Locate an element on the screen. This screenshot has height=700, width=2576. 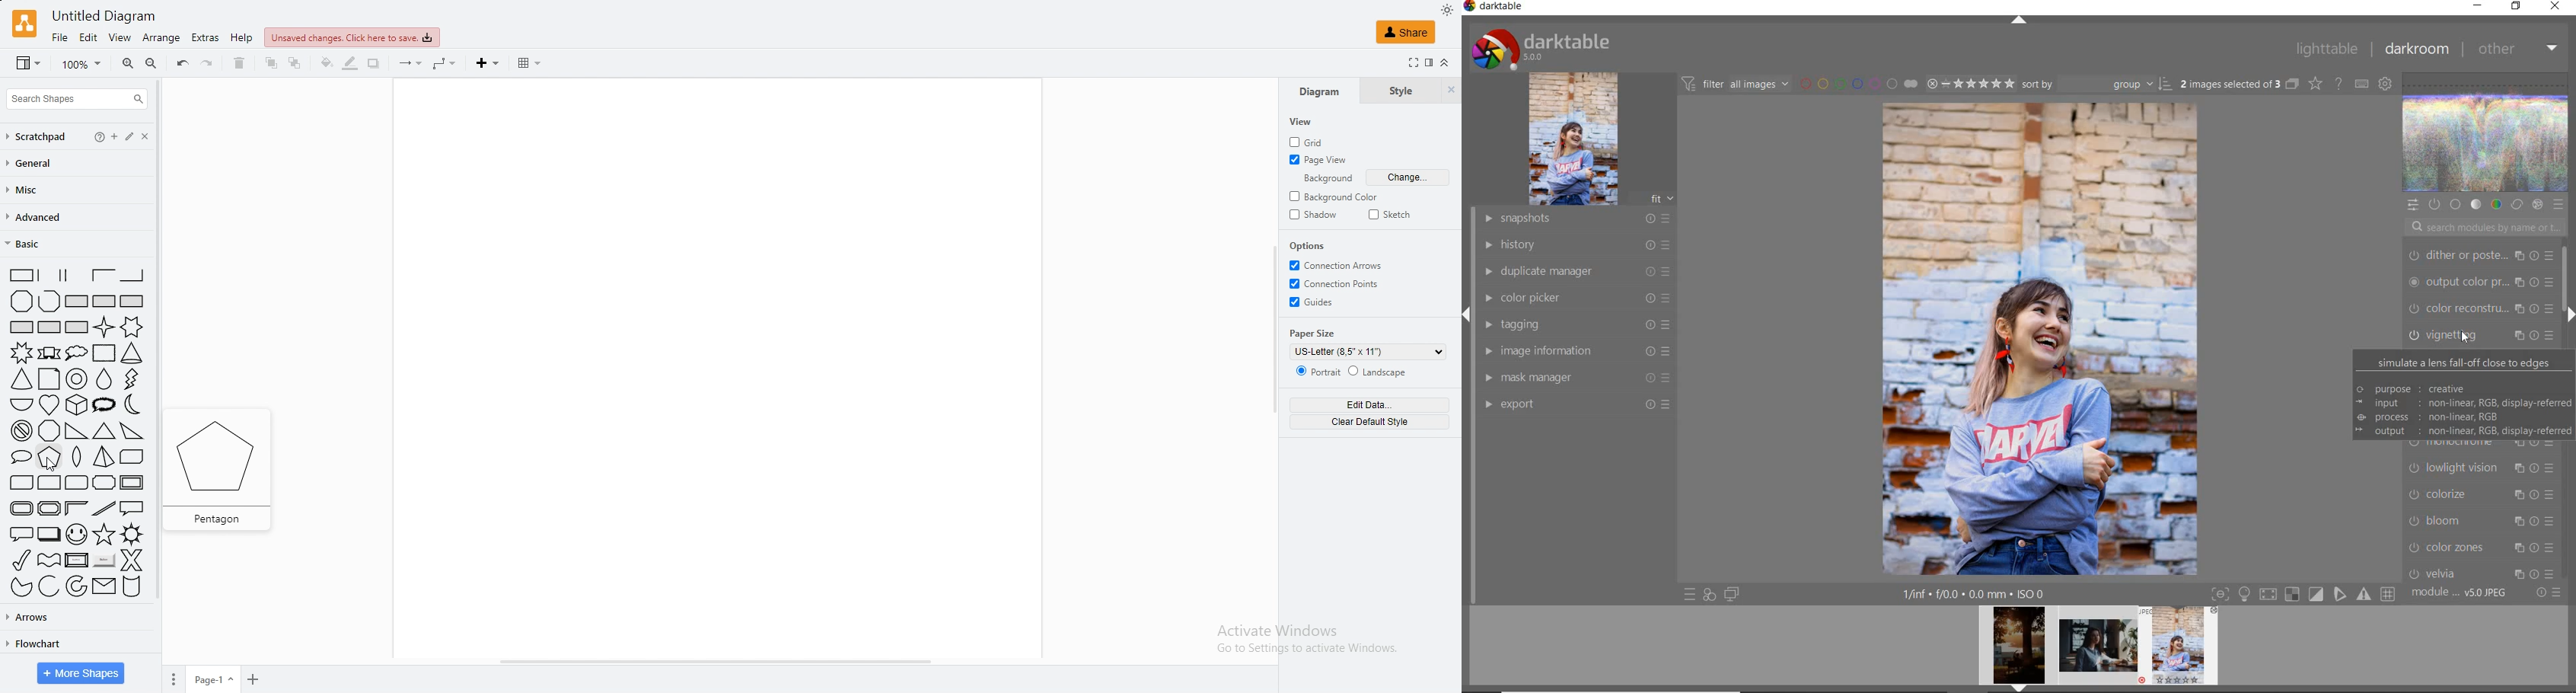
effect is located at coordinates (2537, 204).